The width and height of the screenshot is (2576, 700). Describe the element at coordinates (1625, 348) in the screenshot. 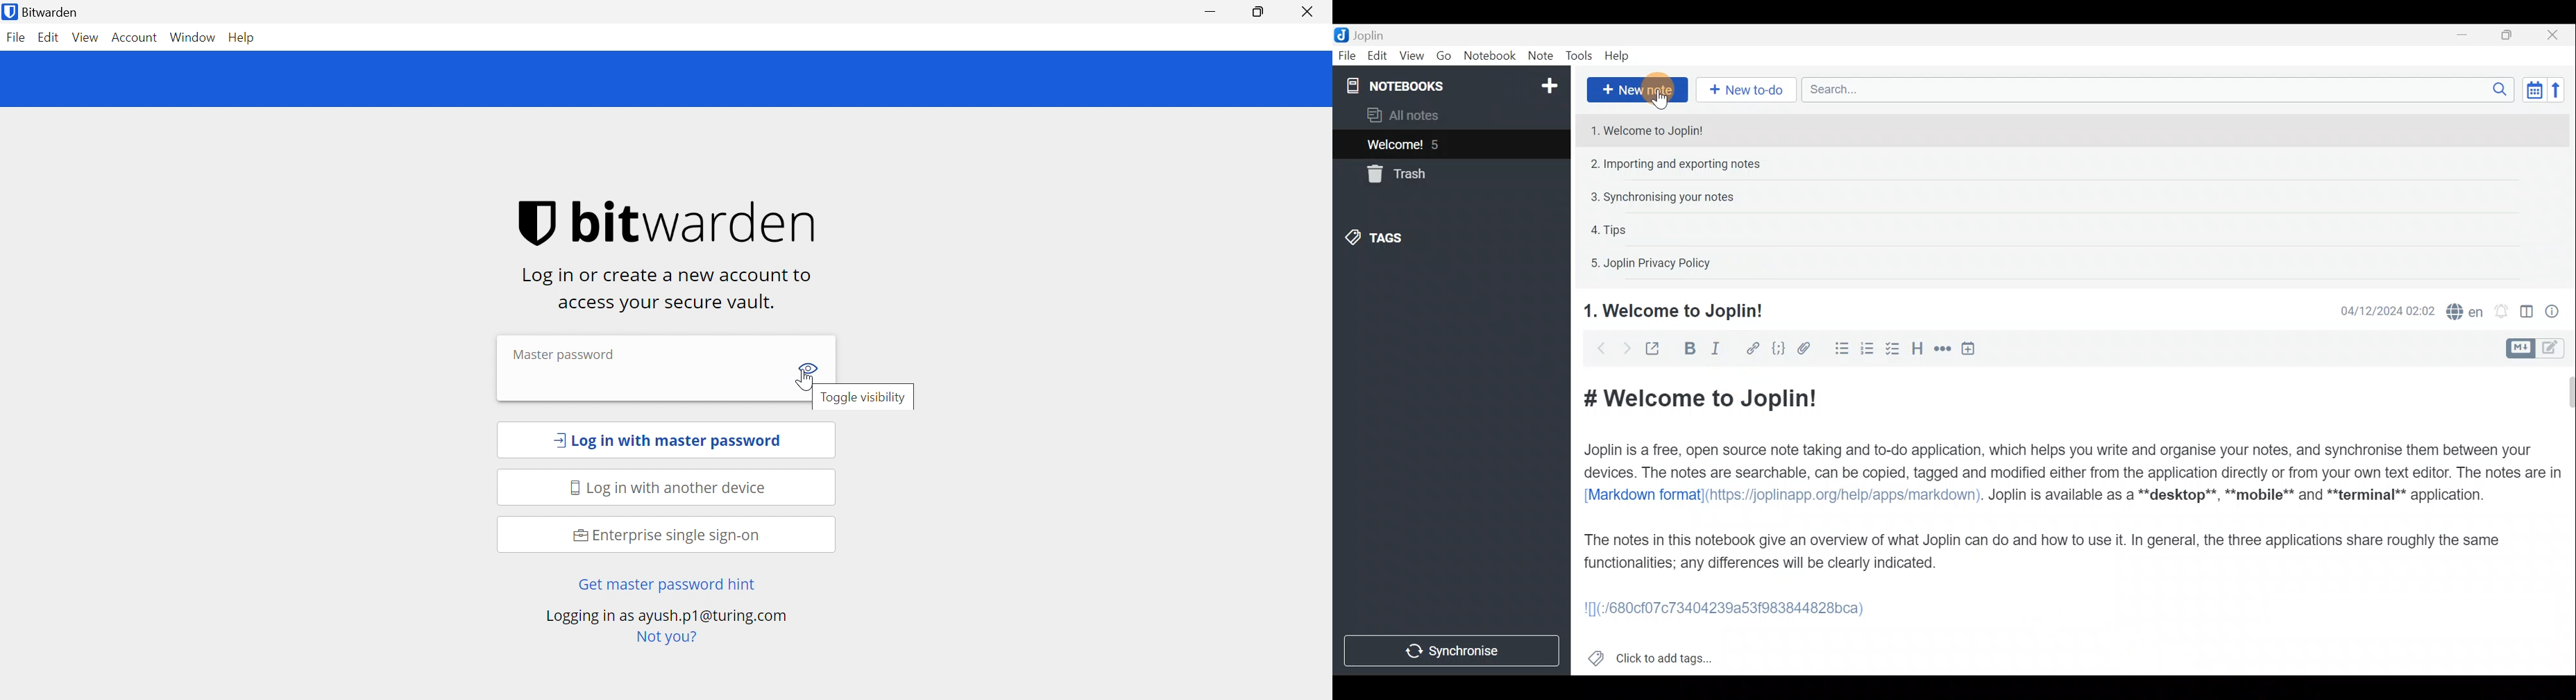

I see `Forward` at that location.